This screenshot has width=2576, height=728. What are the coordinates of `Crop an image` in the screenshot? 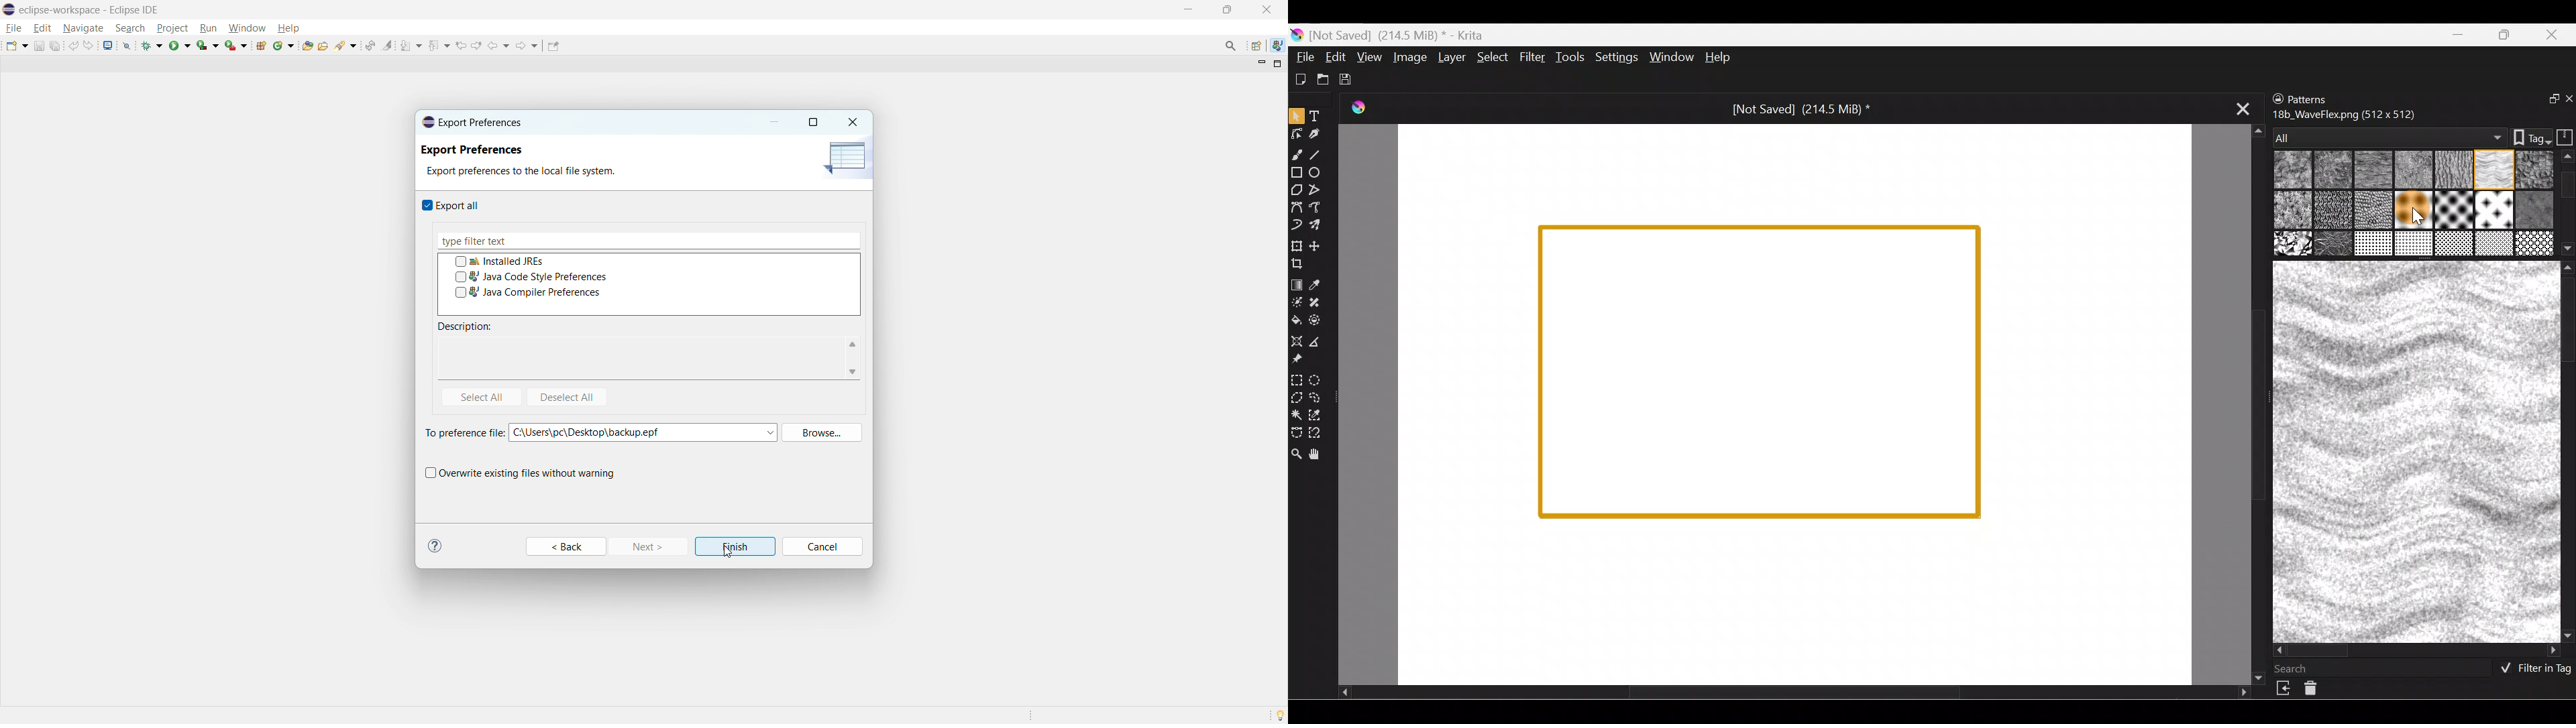 It's located at (1303, 267).